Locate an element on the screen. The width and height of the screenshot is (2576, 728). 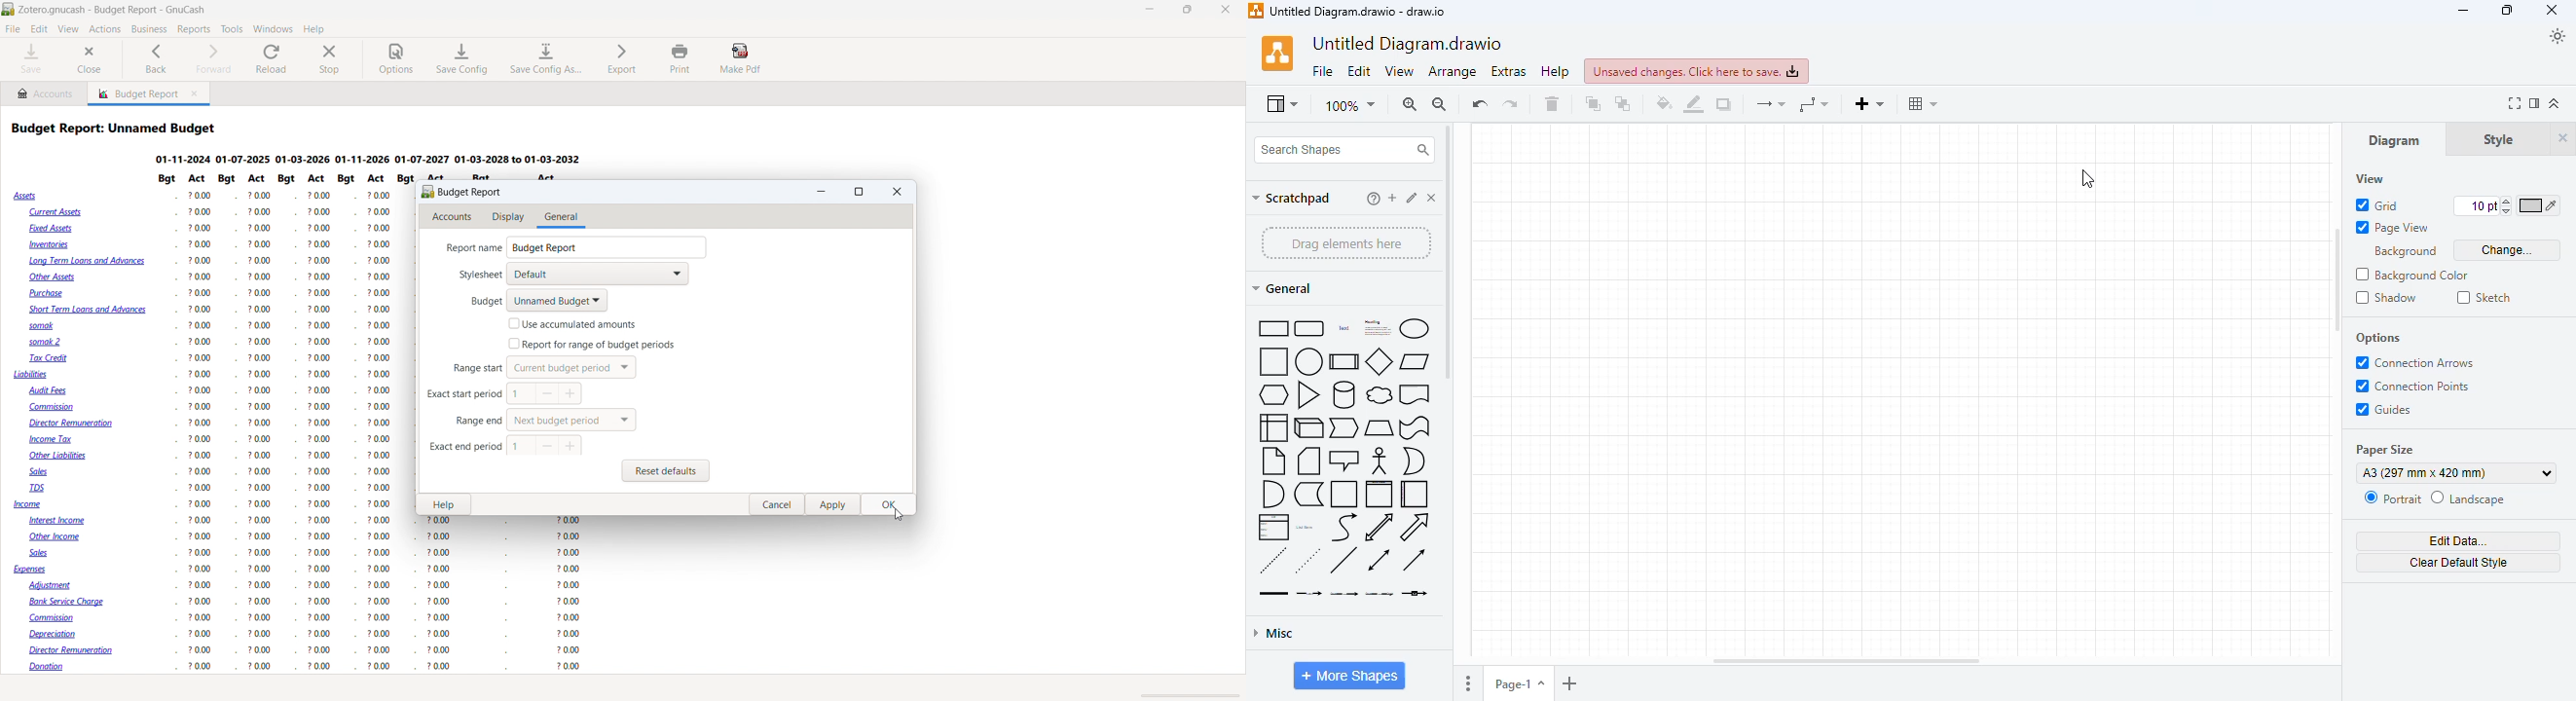
save configuration as is located at coordinates (545, 59).